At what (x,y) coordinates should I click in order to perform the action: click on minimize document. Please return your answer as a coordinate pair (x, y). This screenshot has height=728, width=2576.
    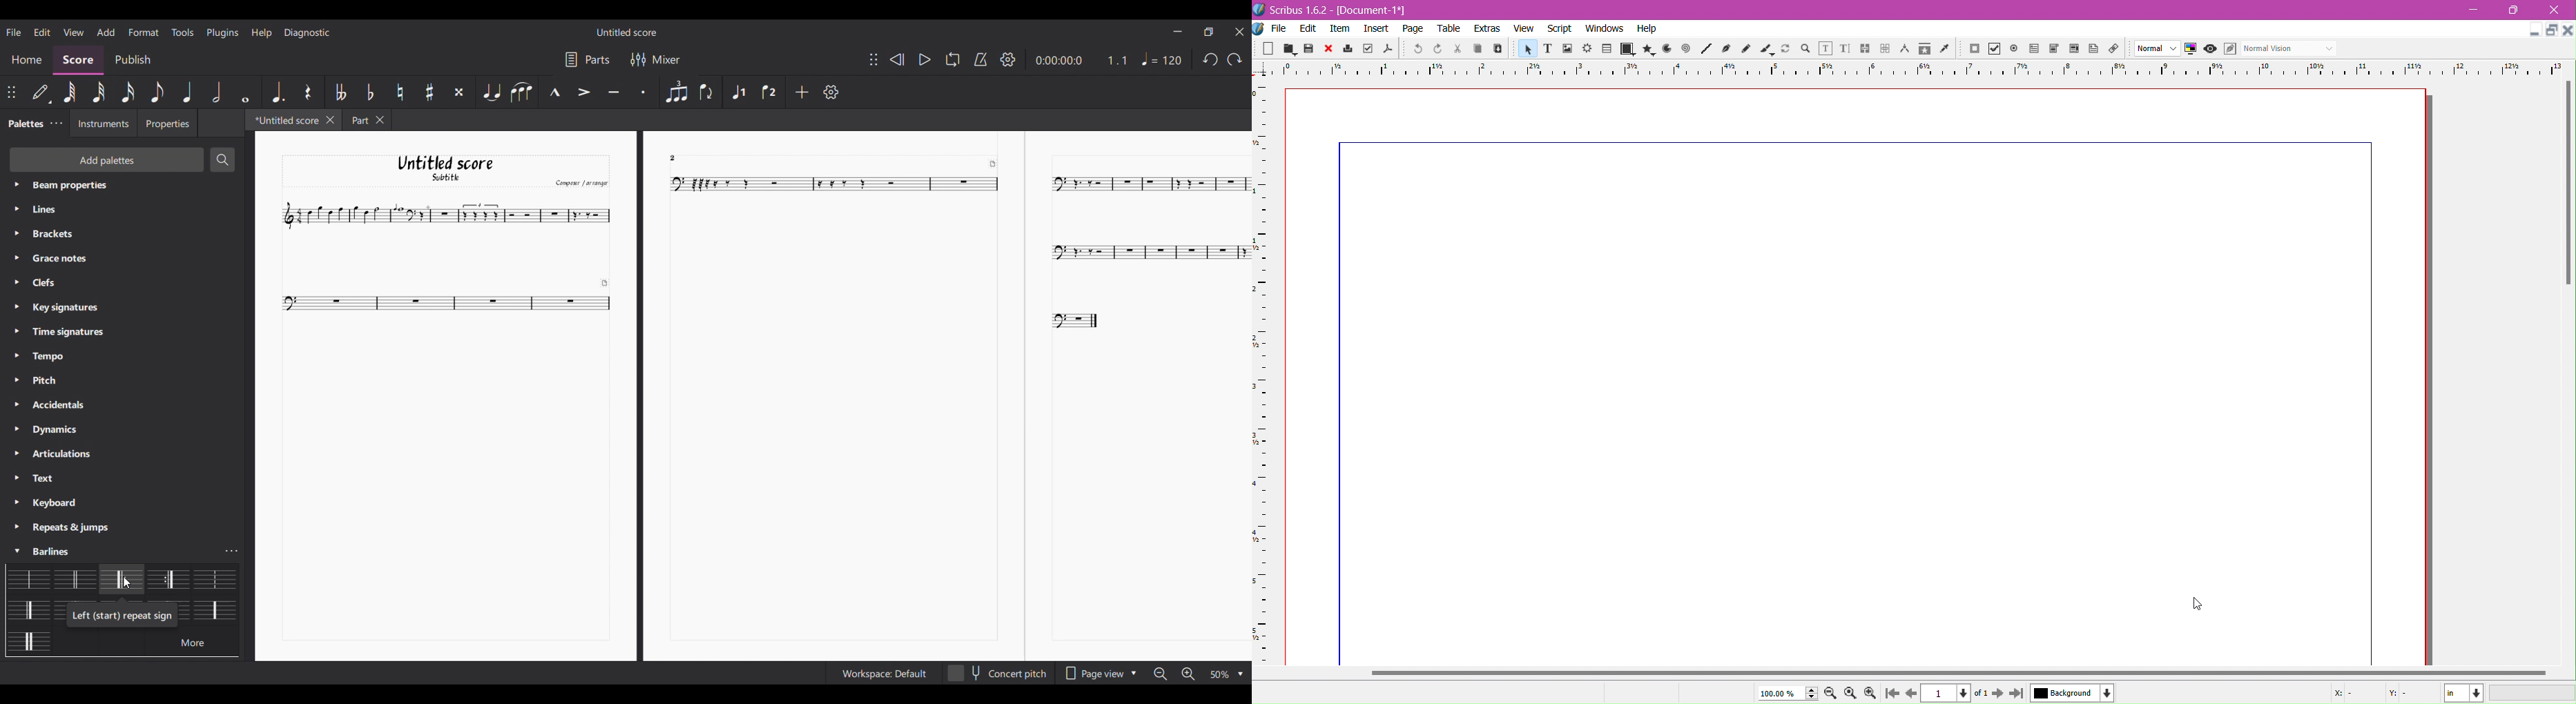
    Looking at the image, I should click on (2530, 32).